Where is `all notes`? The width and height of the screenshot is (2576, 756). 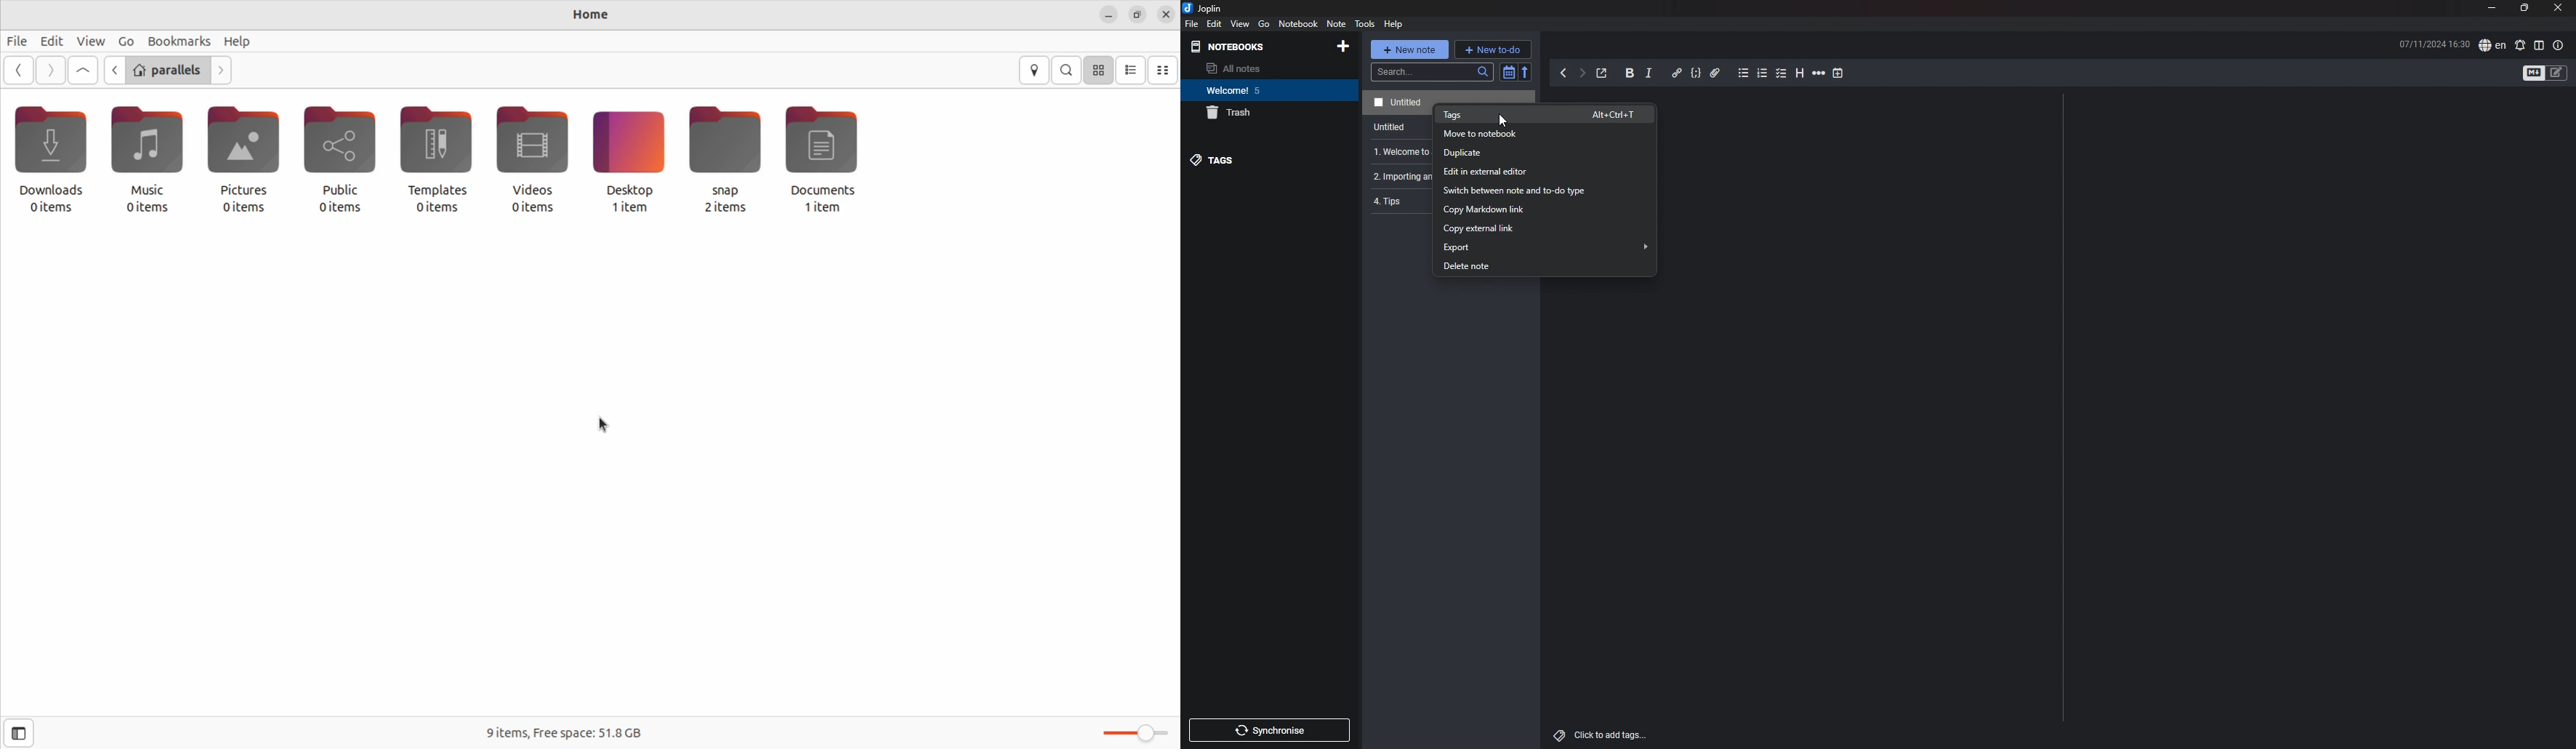
all notes is located at coordinates (1250, 71).